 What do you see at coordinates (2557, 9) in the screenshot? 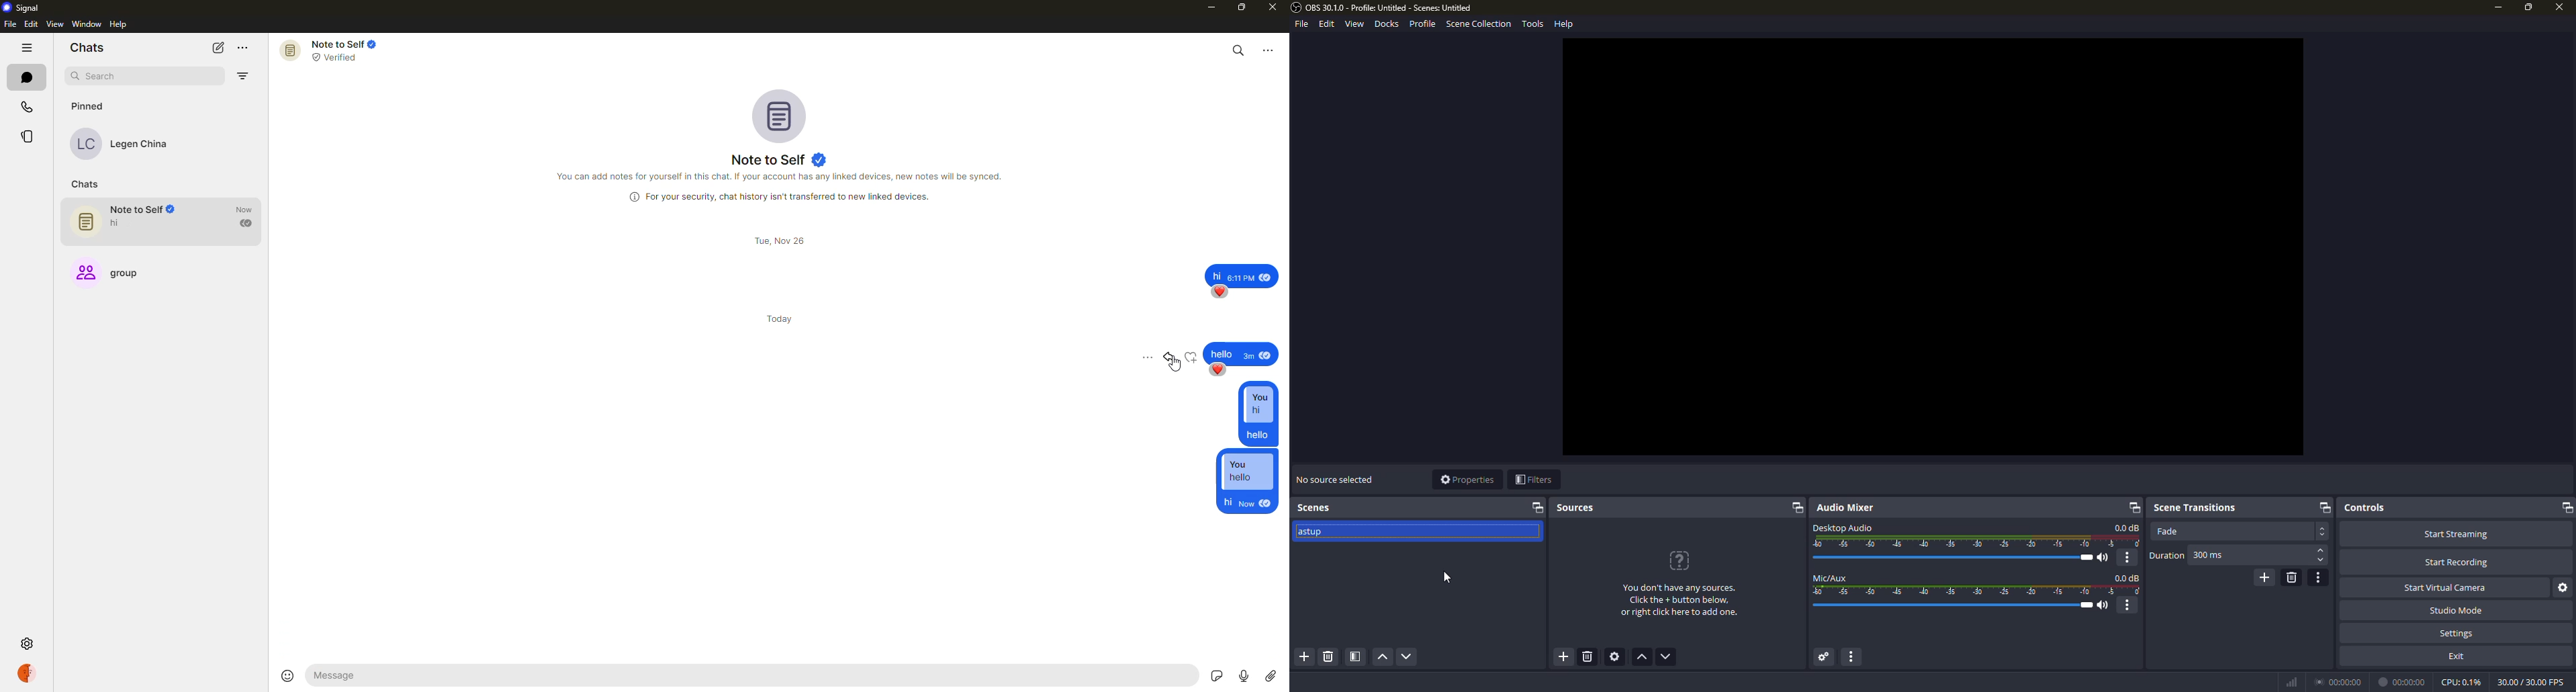
I see `close` at bounding box center [2557, 9].